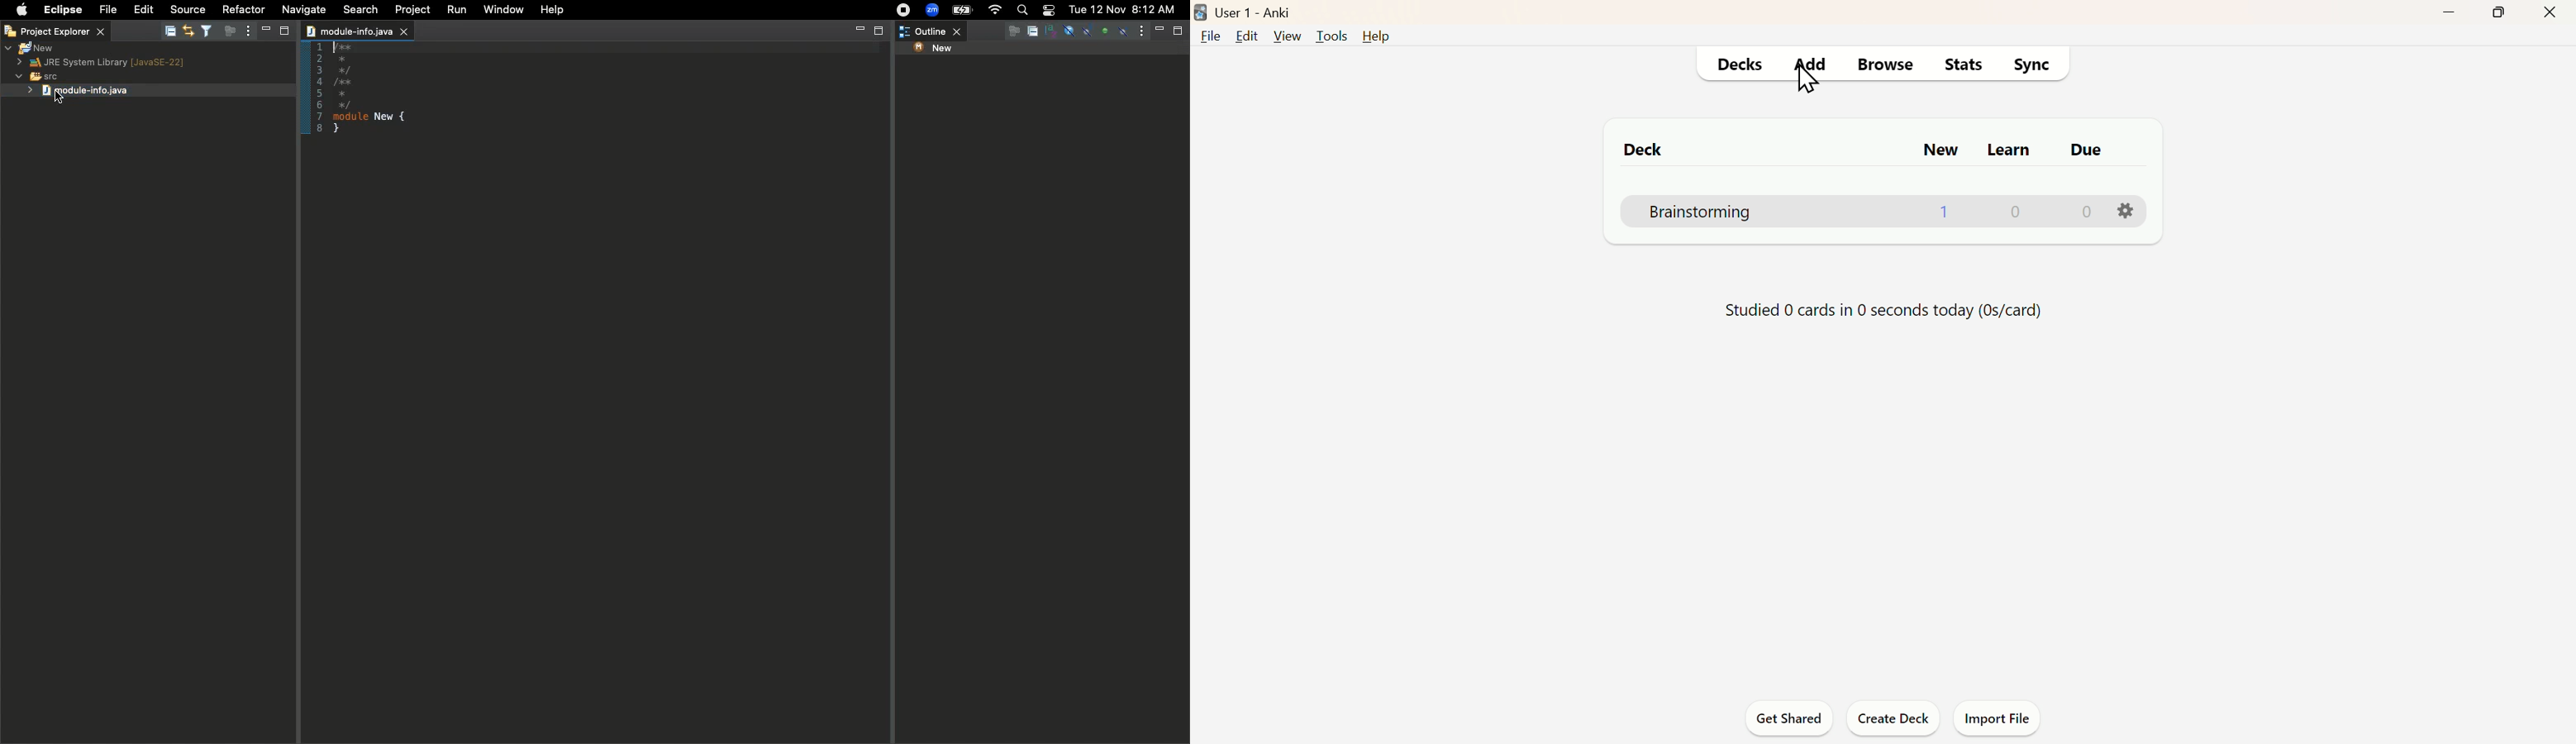 This screenshot has width=2576, height=756. Describe the element at coordinates (1887, 64) in the screenshot. I see `Browse` at that location.